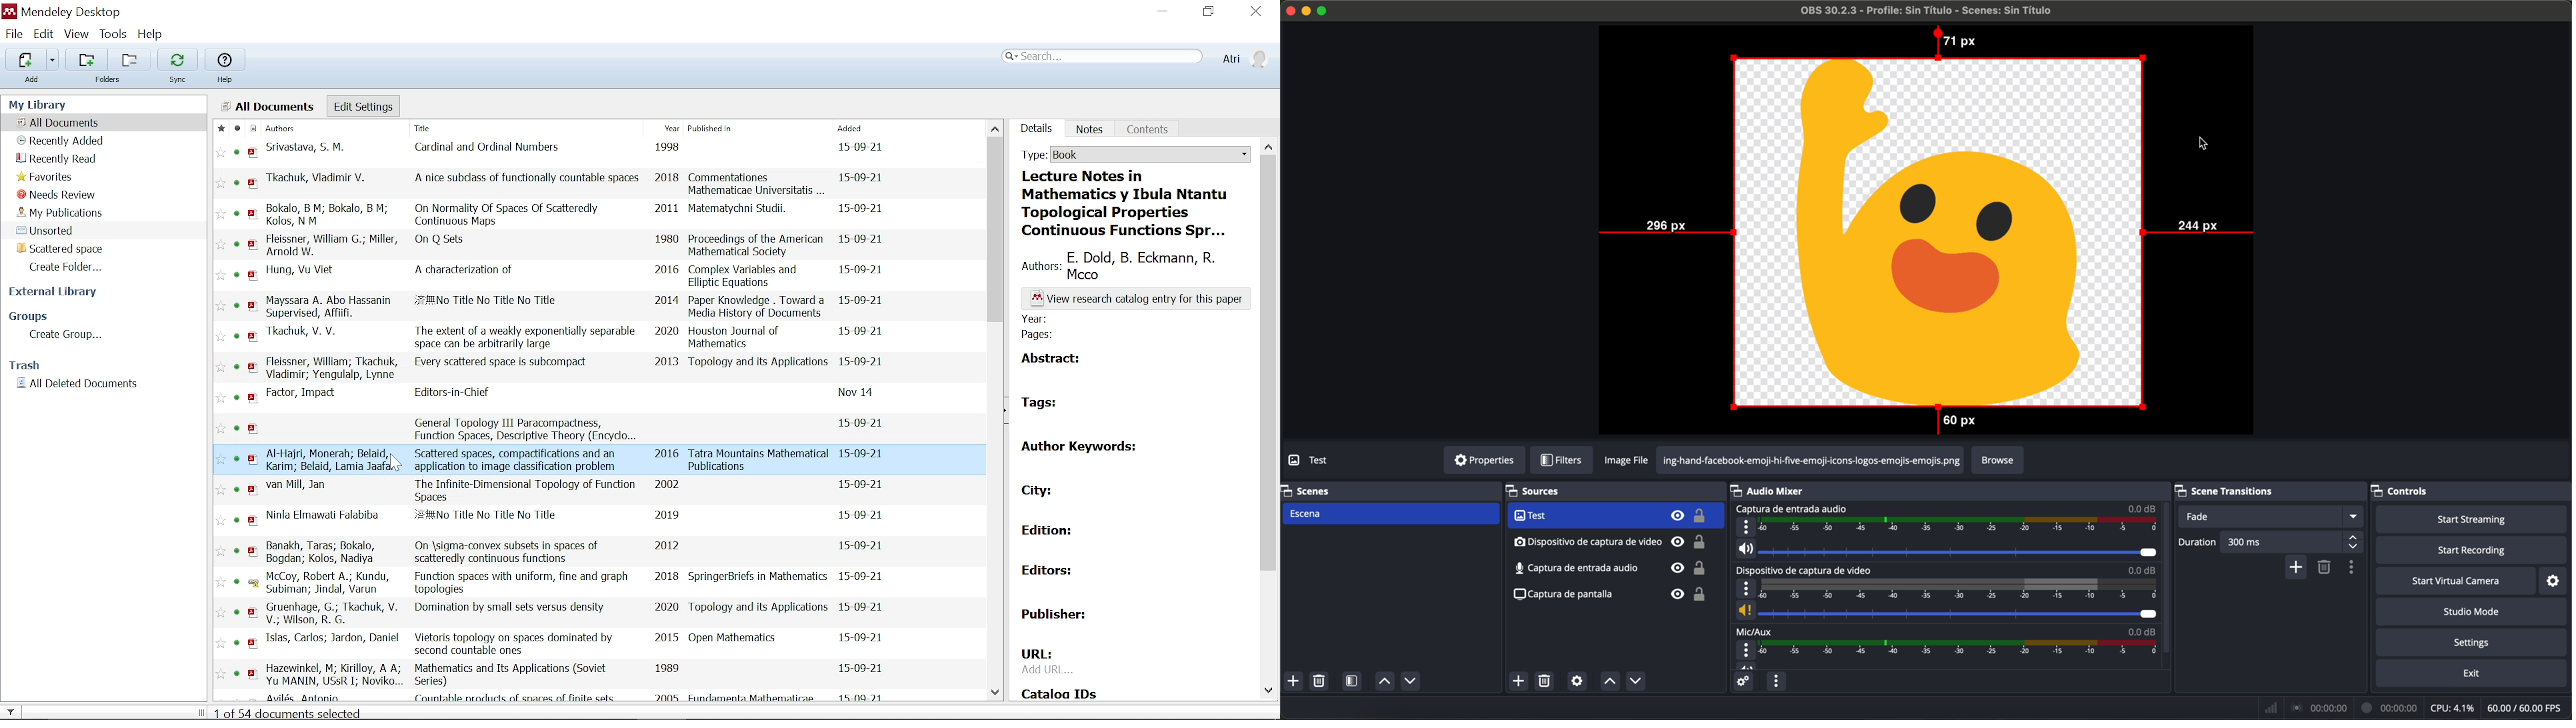  I want to click on image file, so click(1628, 460).